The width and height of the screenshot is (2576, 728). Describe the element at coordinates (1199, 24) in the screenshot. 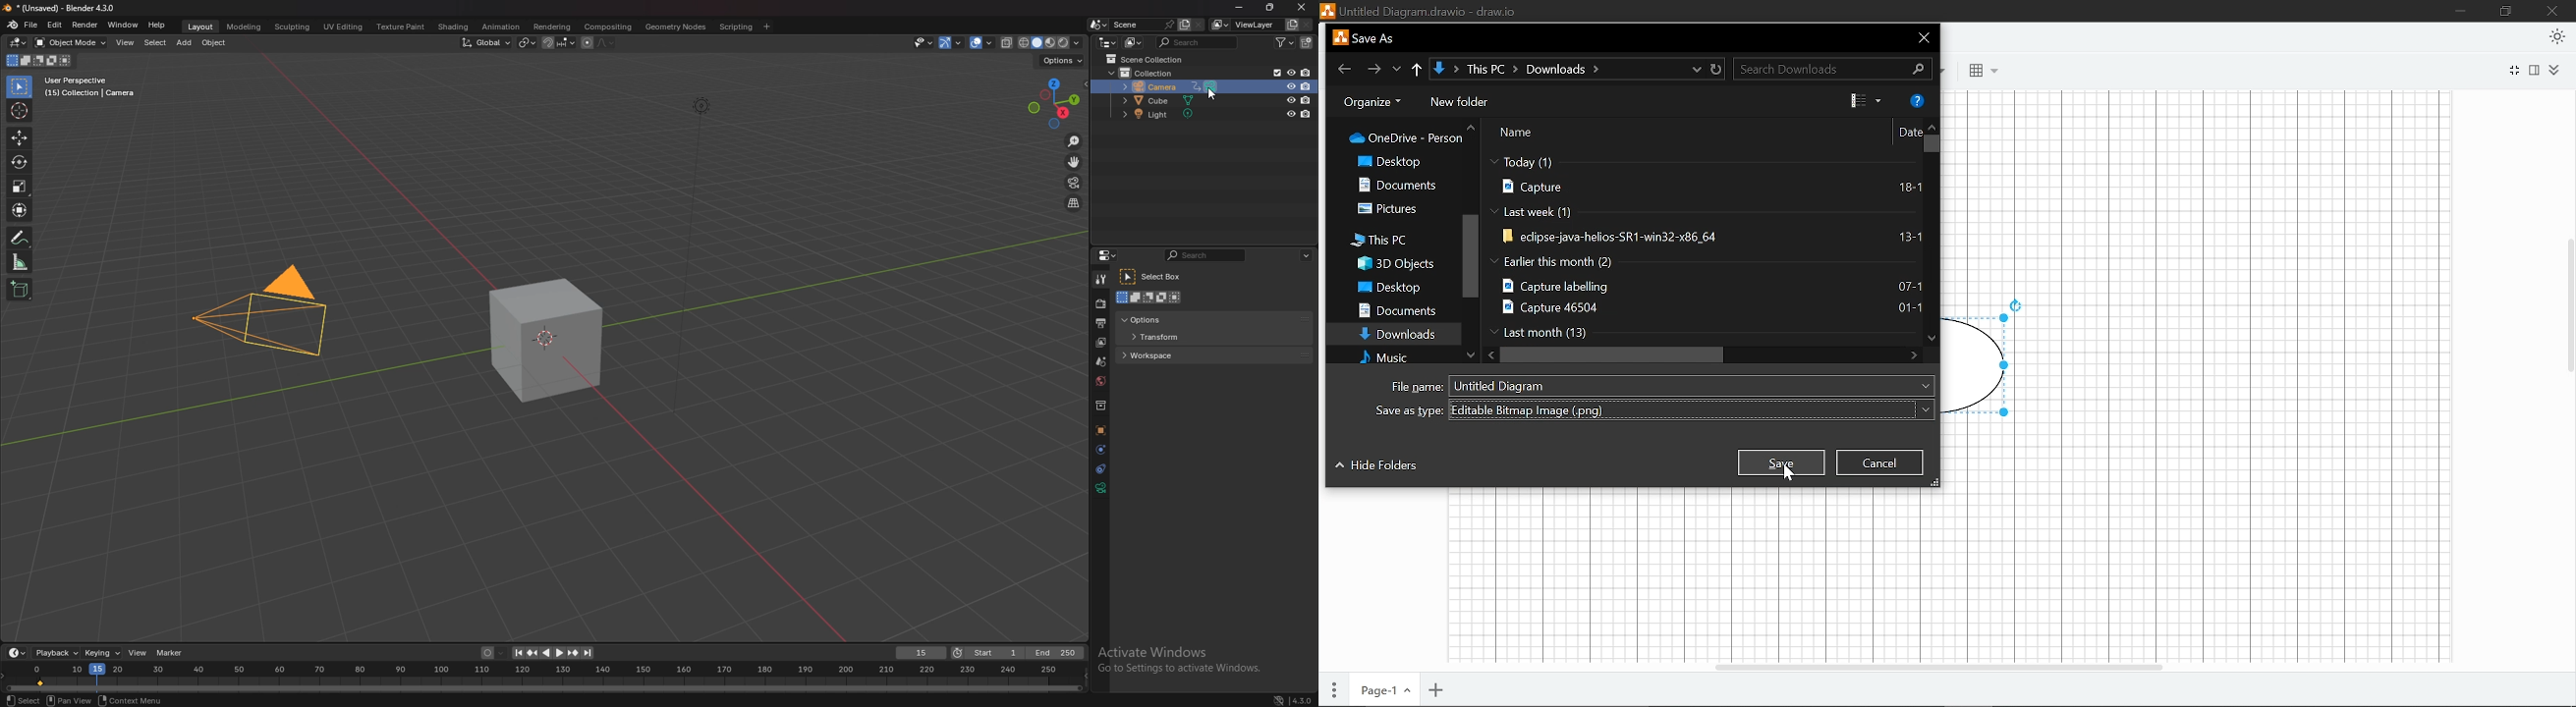

I see `delete scene` at that location.